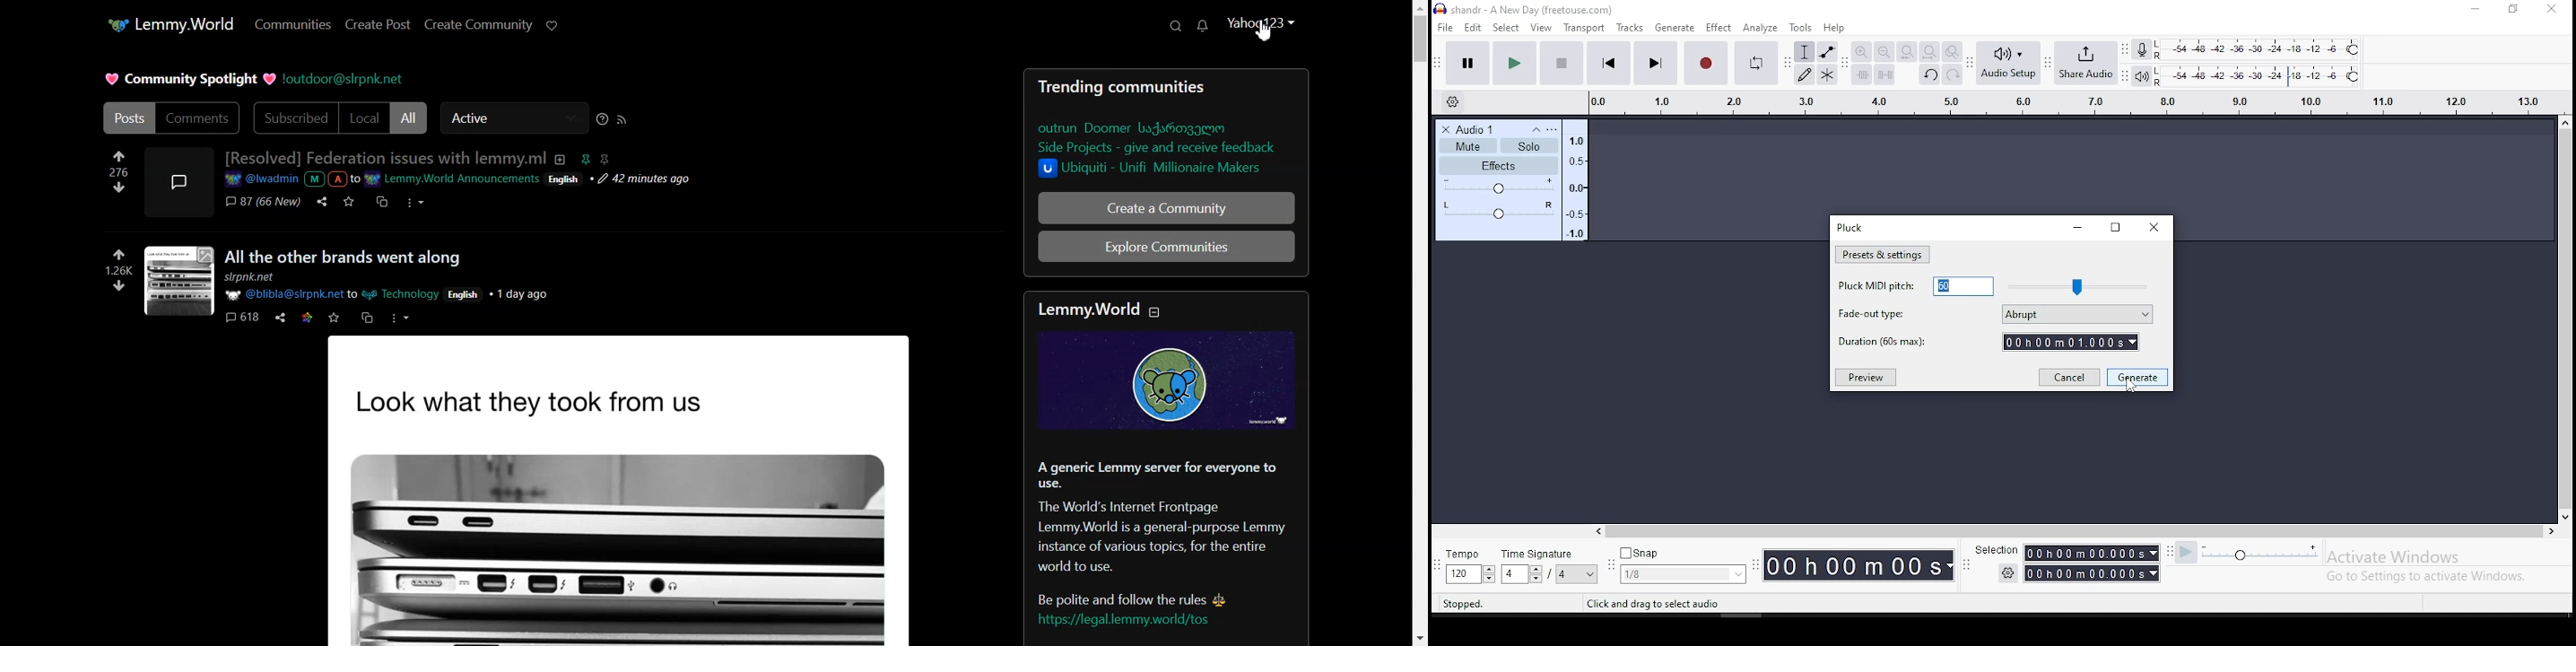  What do you see at coordinates (2141, 50) in the screenshot?
I see `record meter` at bounding box center [2141, 50].